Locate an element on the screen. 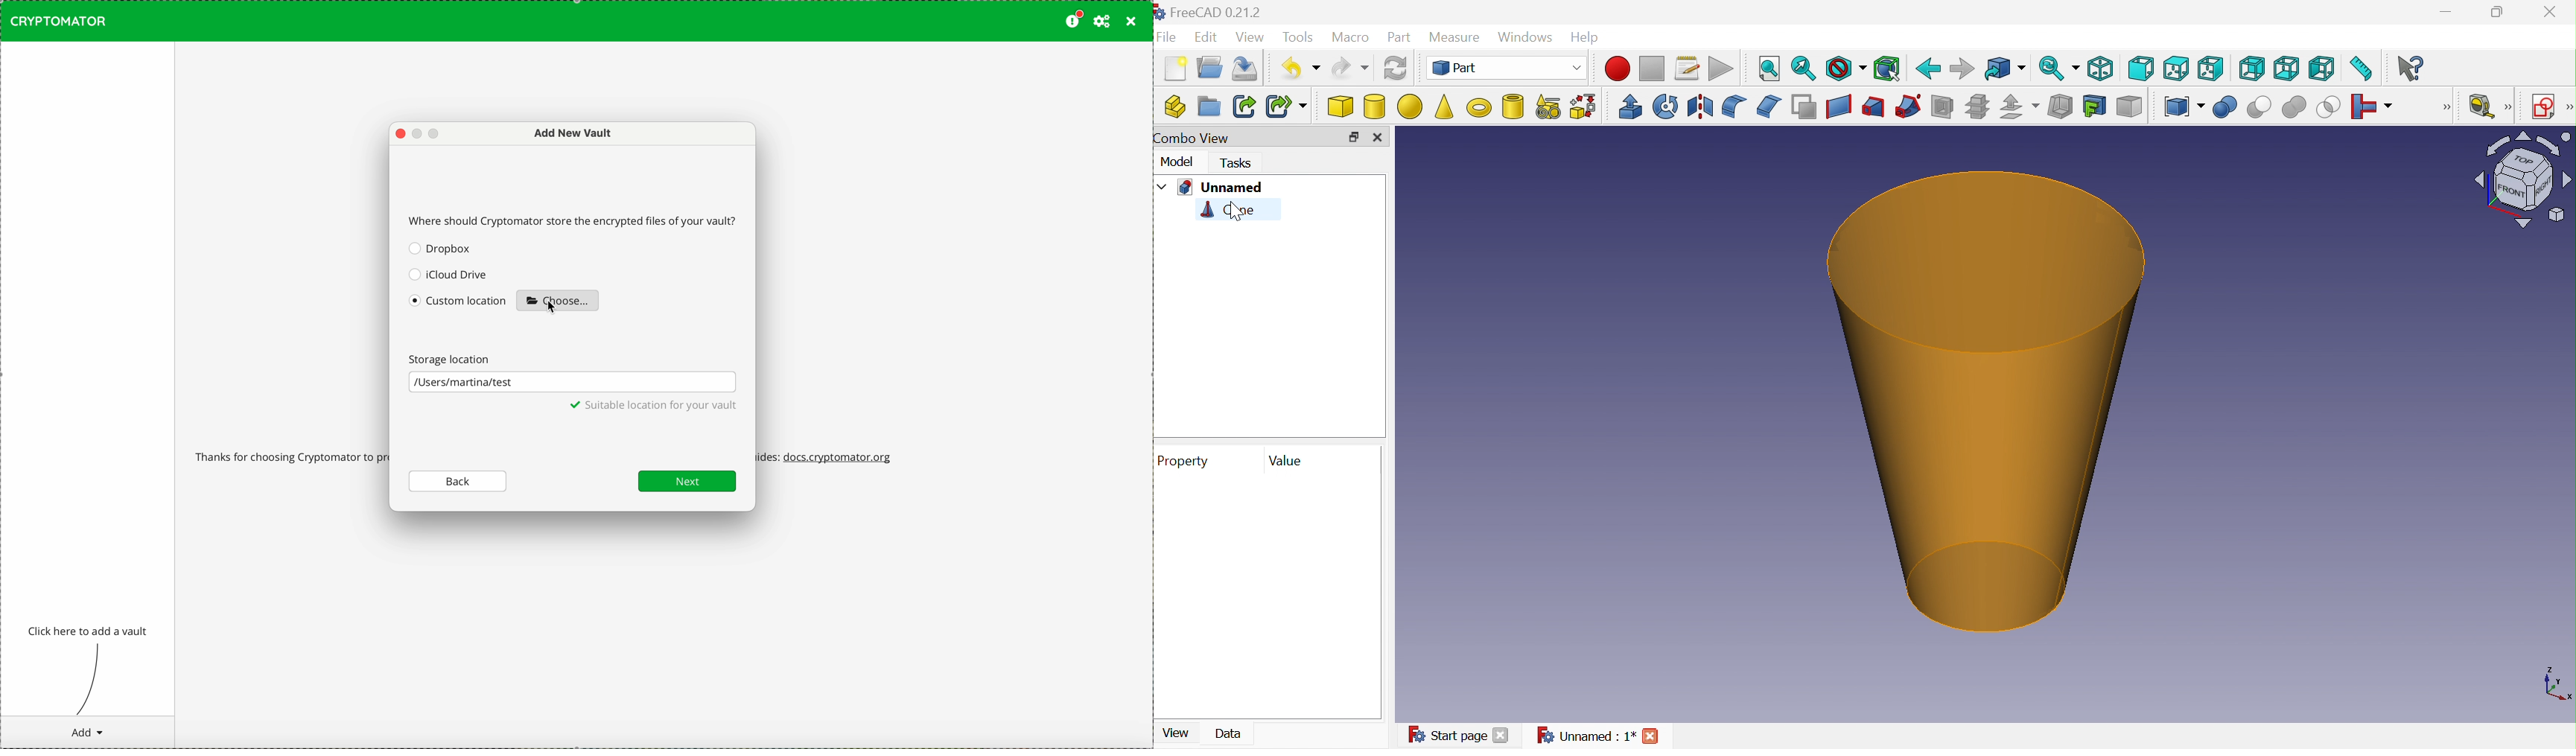 The width and height of the screenshot is (2576, 756). Unnamed : 1* is located at coordinates (1586, 734).